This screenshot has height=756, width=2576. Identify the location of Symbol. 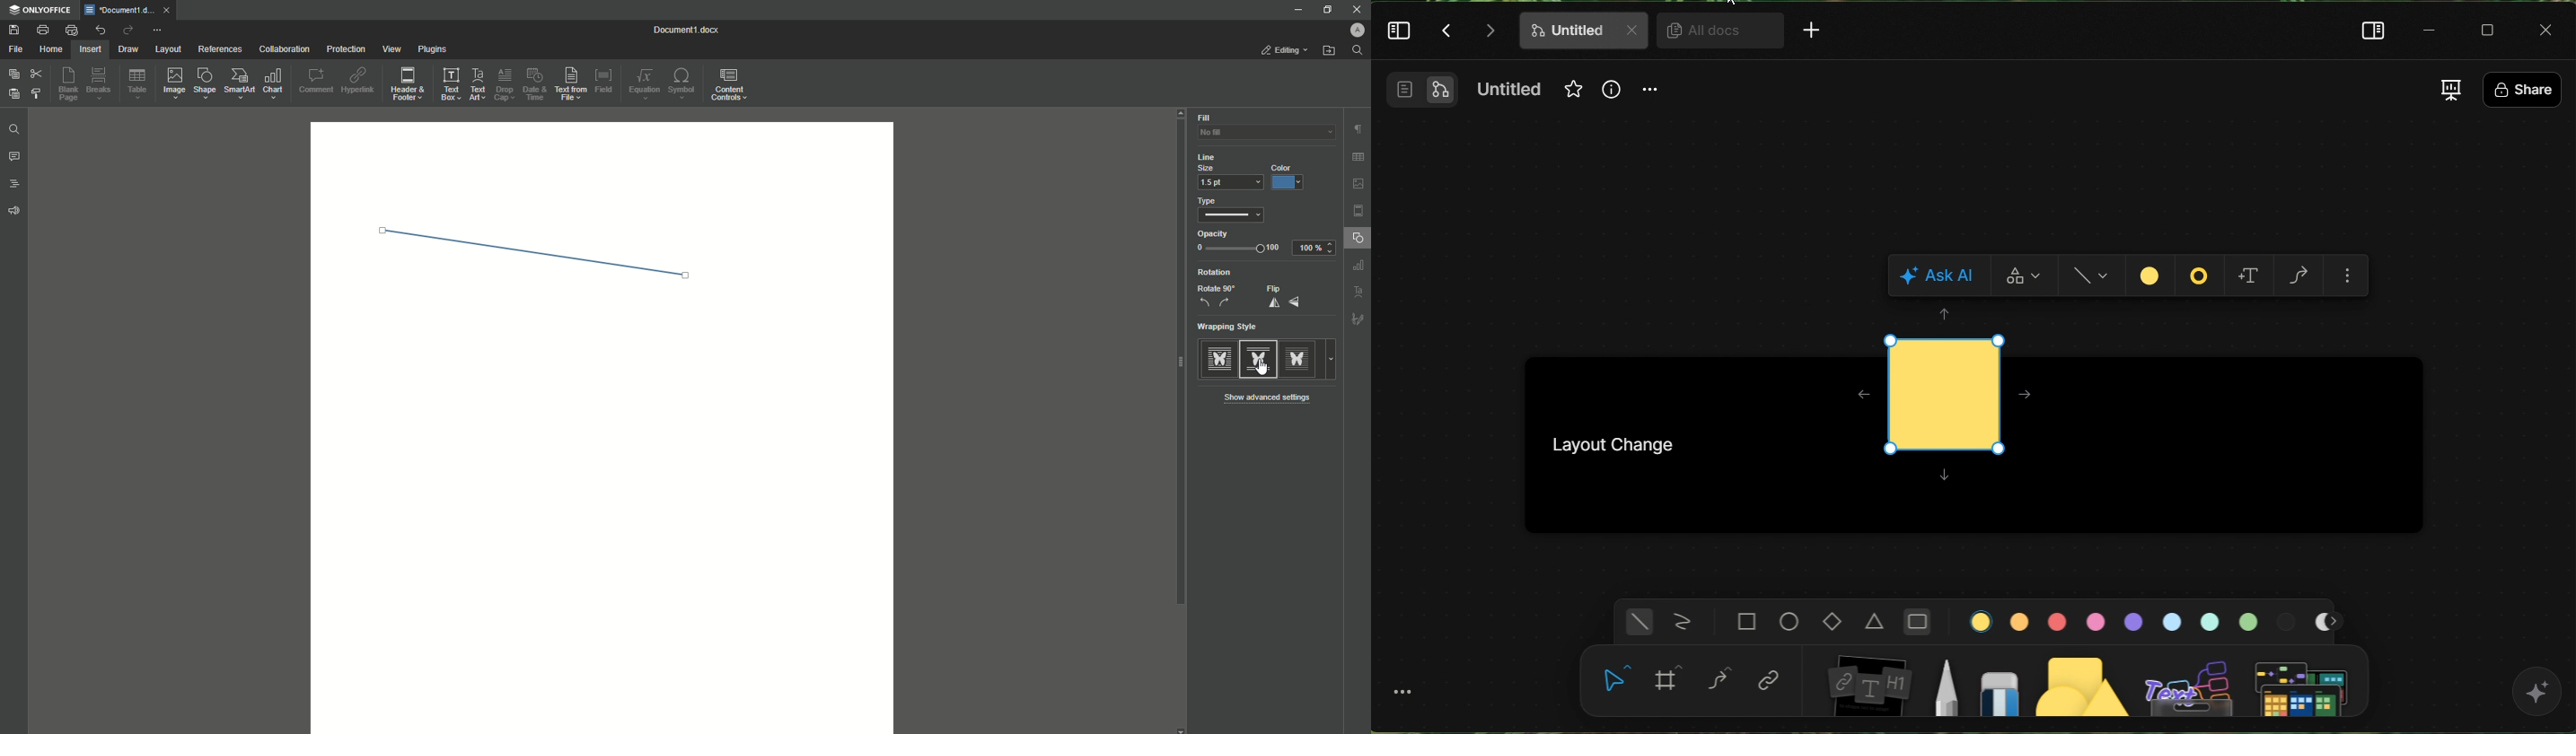
(684, 85).